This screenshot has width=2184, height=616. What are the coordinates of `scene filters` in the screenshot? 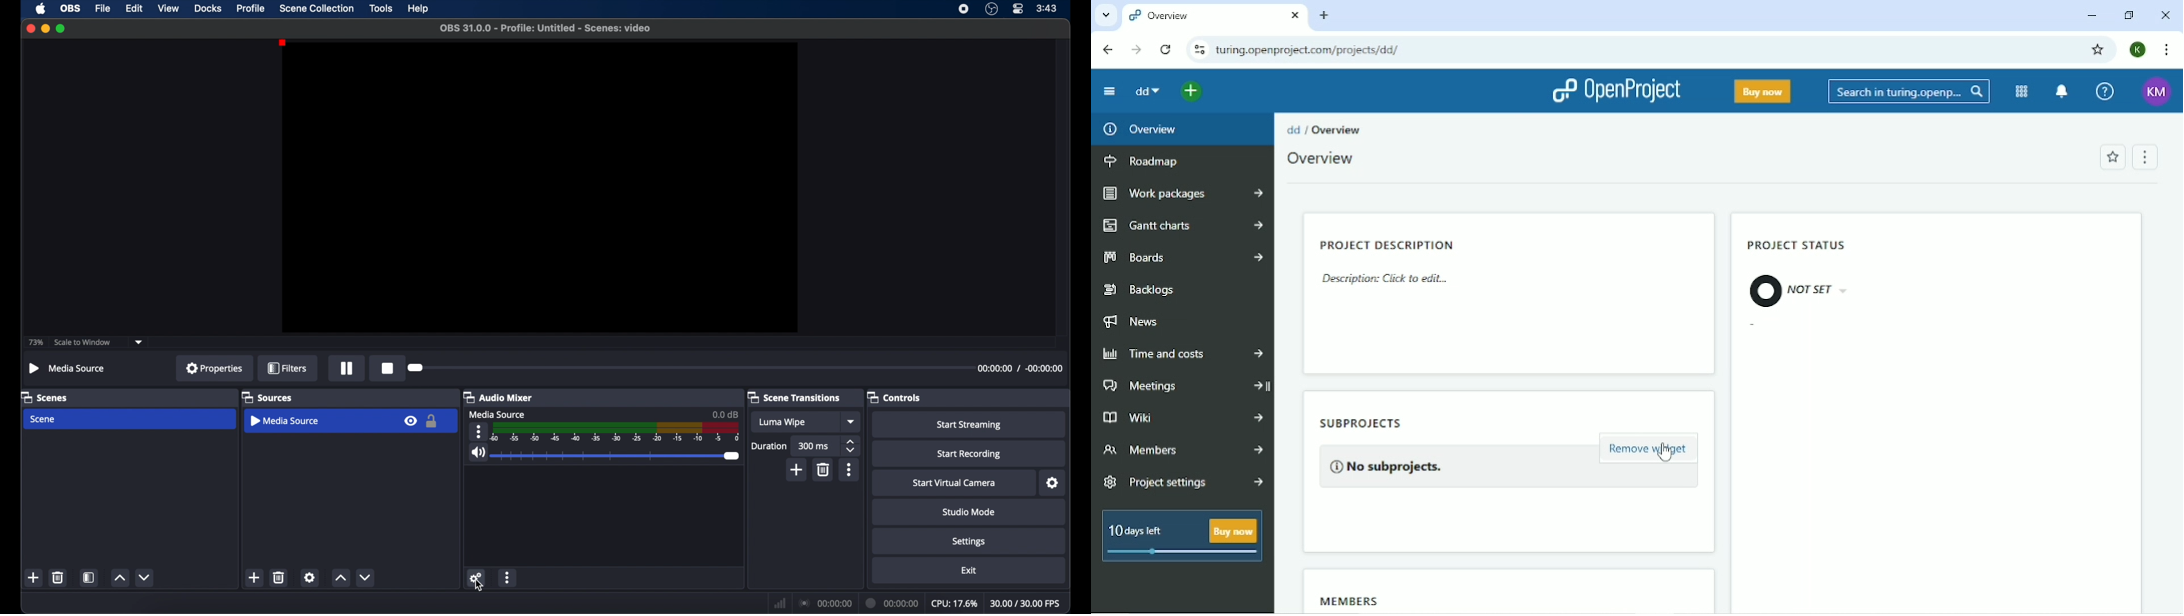 It's located at (89, 577).